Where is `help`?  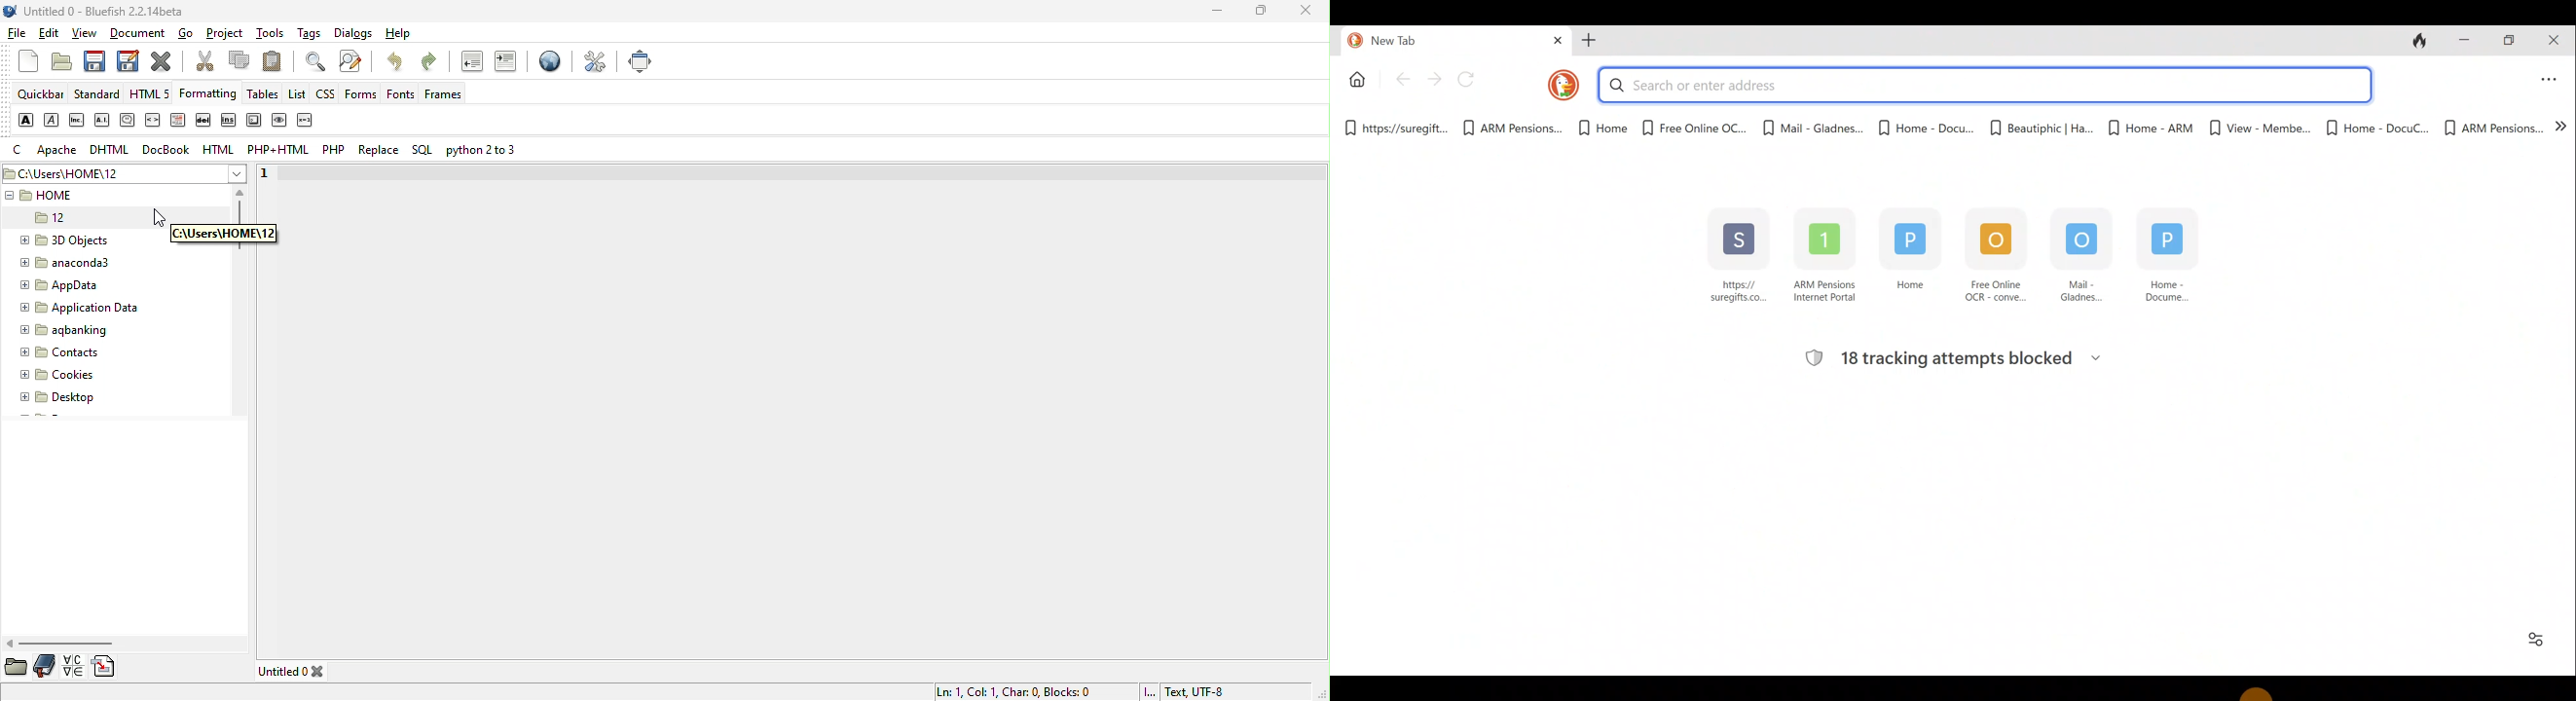
help is located at coordinates (403, 35).